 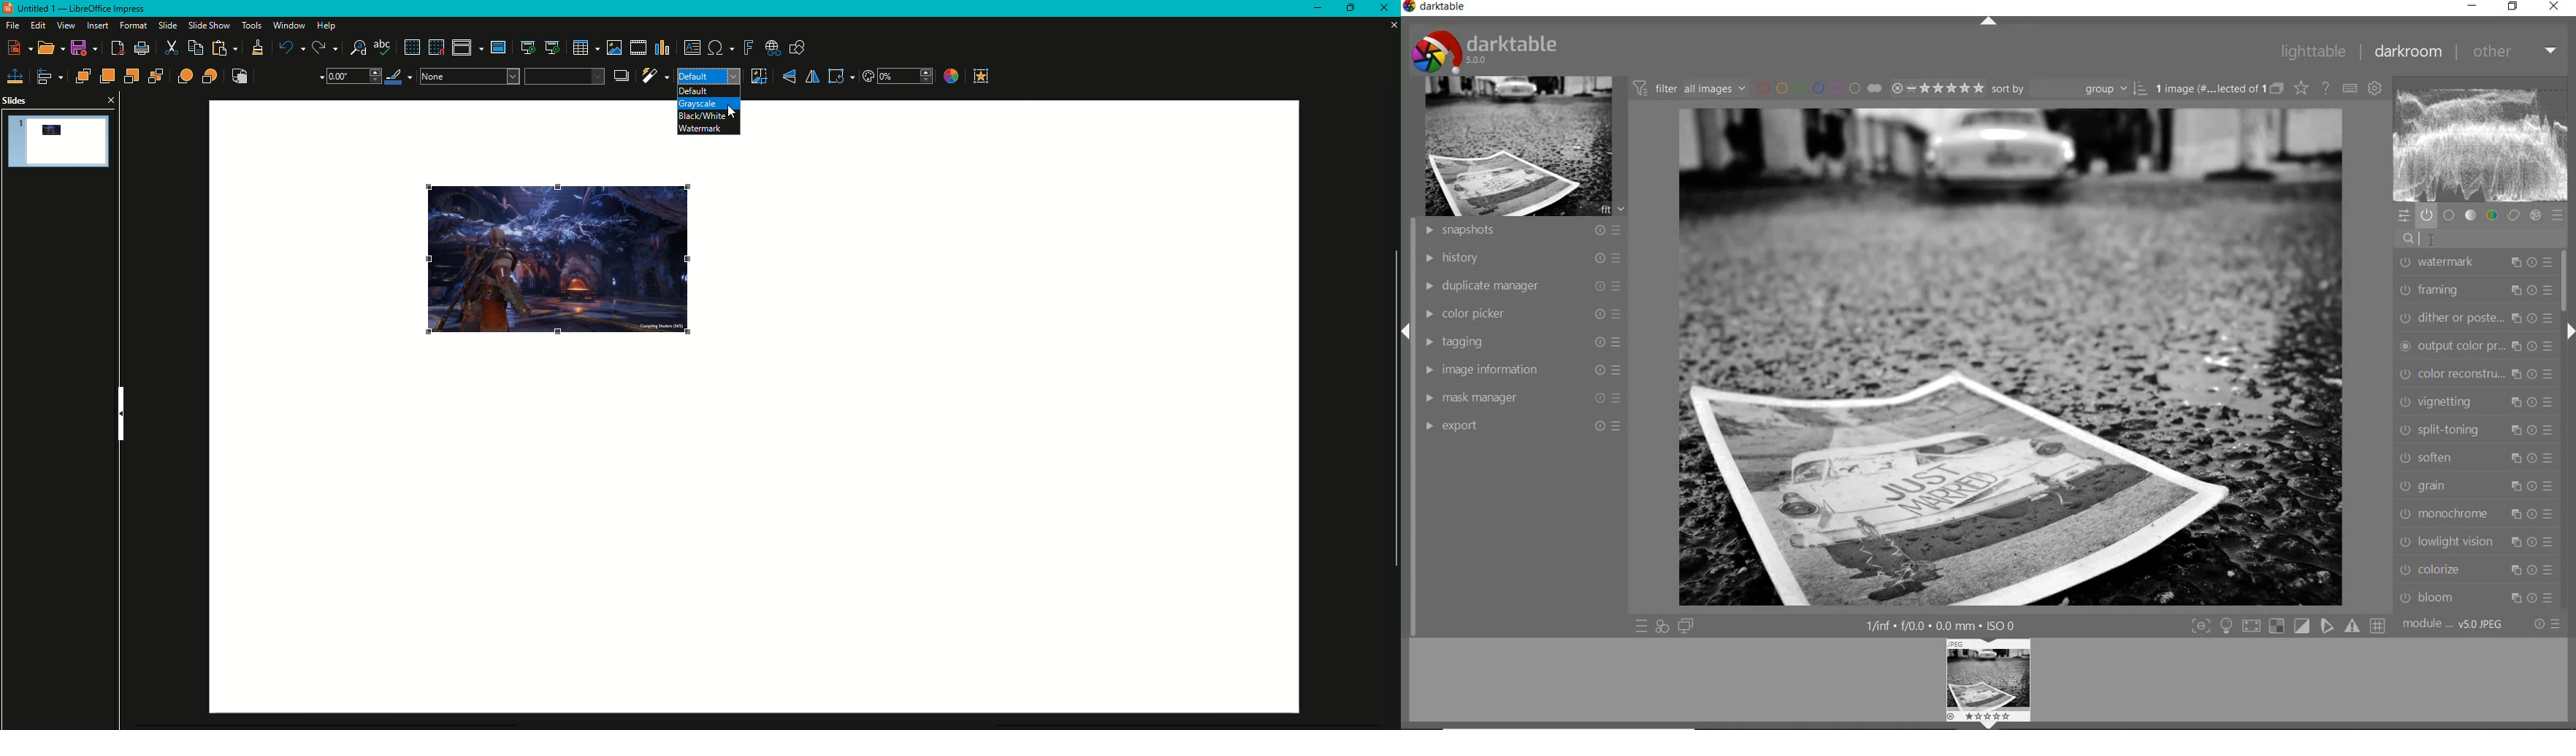 What do you see at coordinates (552, 48) in the screenshot?
I see `Current Slide` at bounding box center [552, 48].